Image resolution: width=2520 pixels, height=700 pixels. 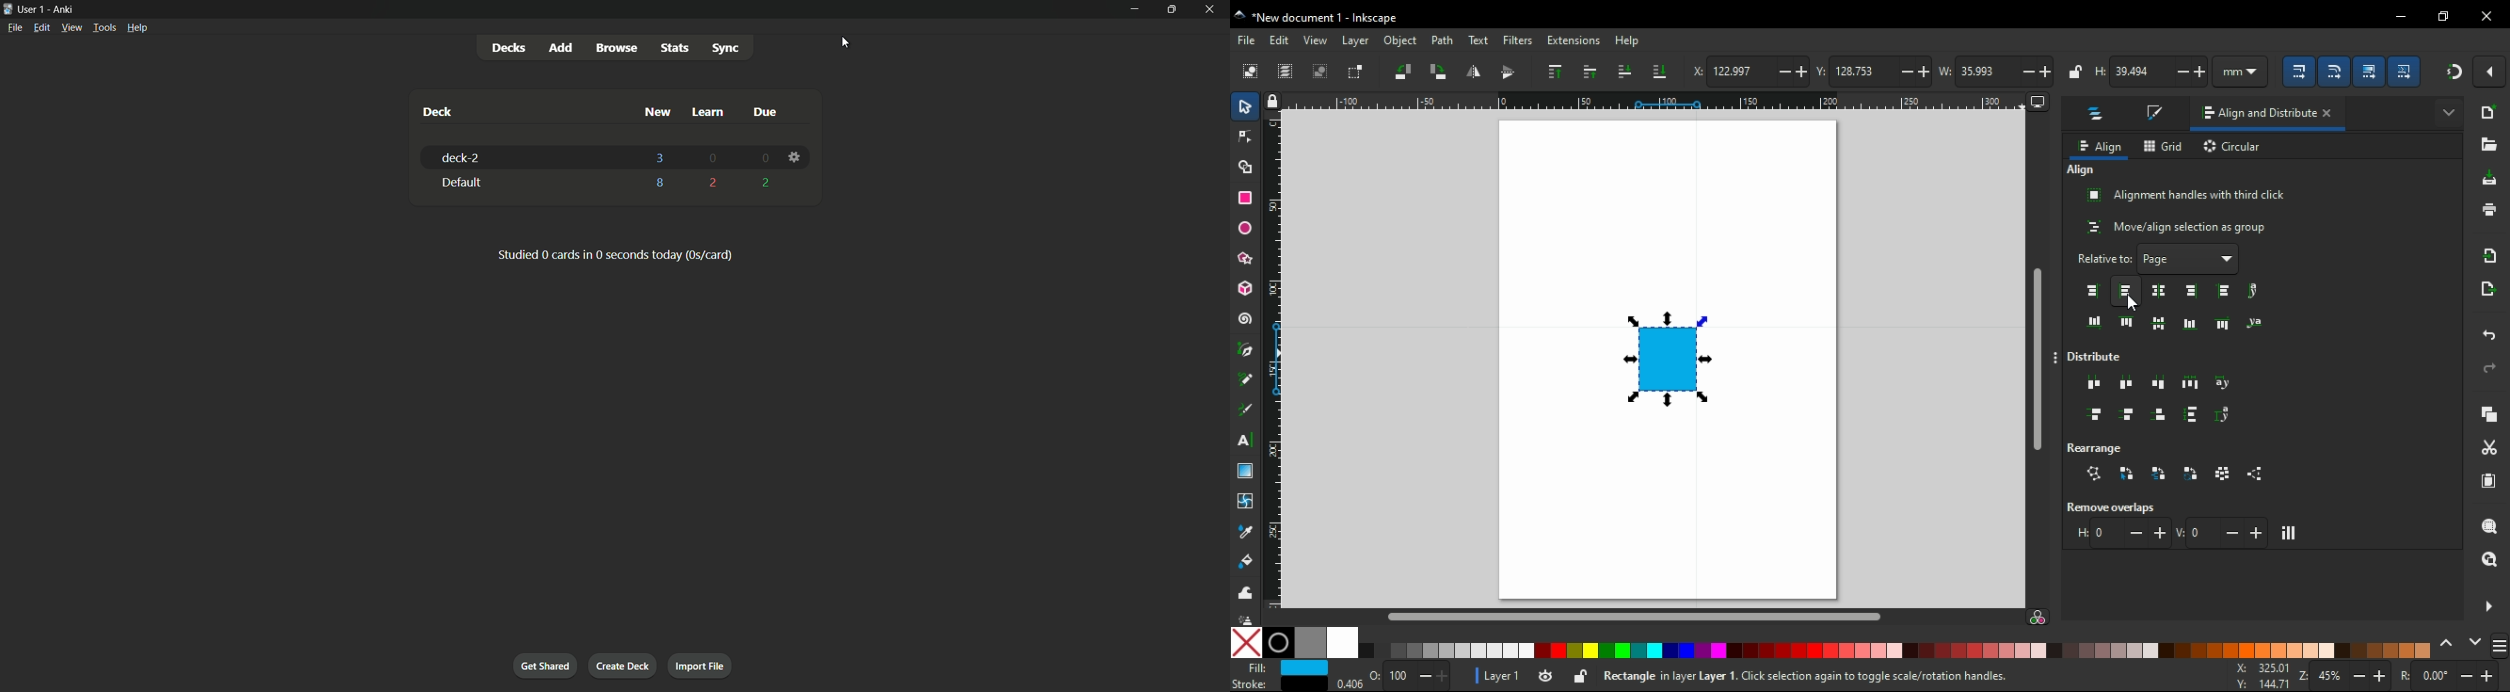 What do you see at coordinates (2368, 71) in the screenshot?
I see `move gradients along with the objects` at bounding box center [2368, 71].